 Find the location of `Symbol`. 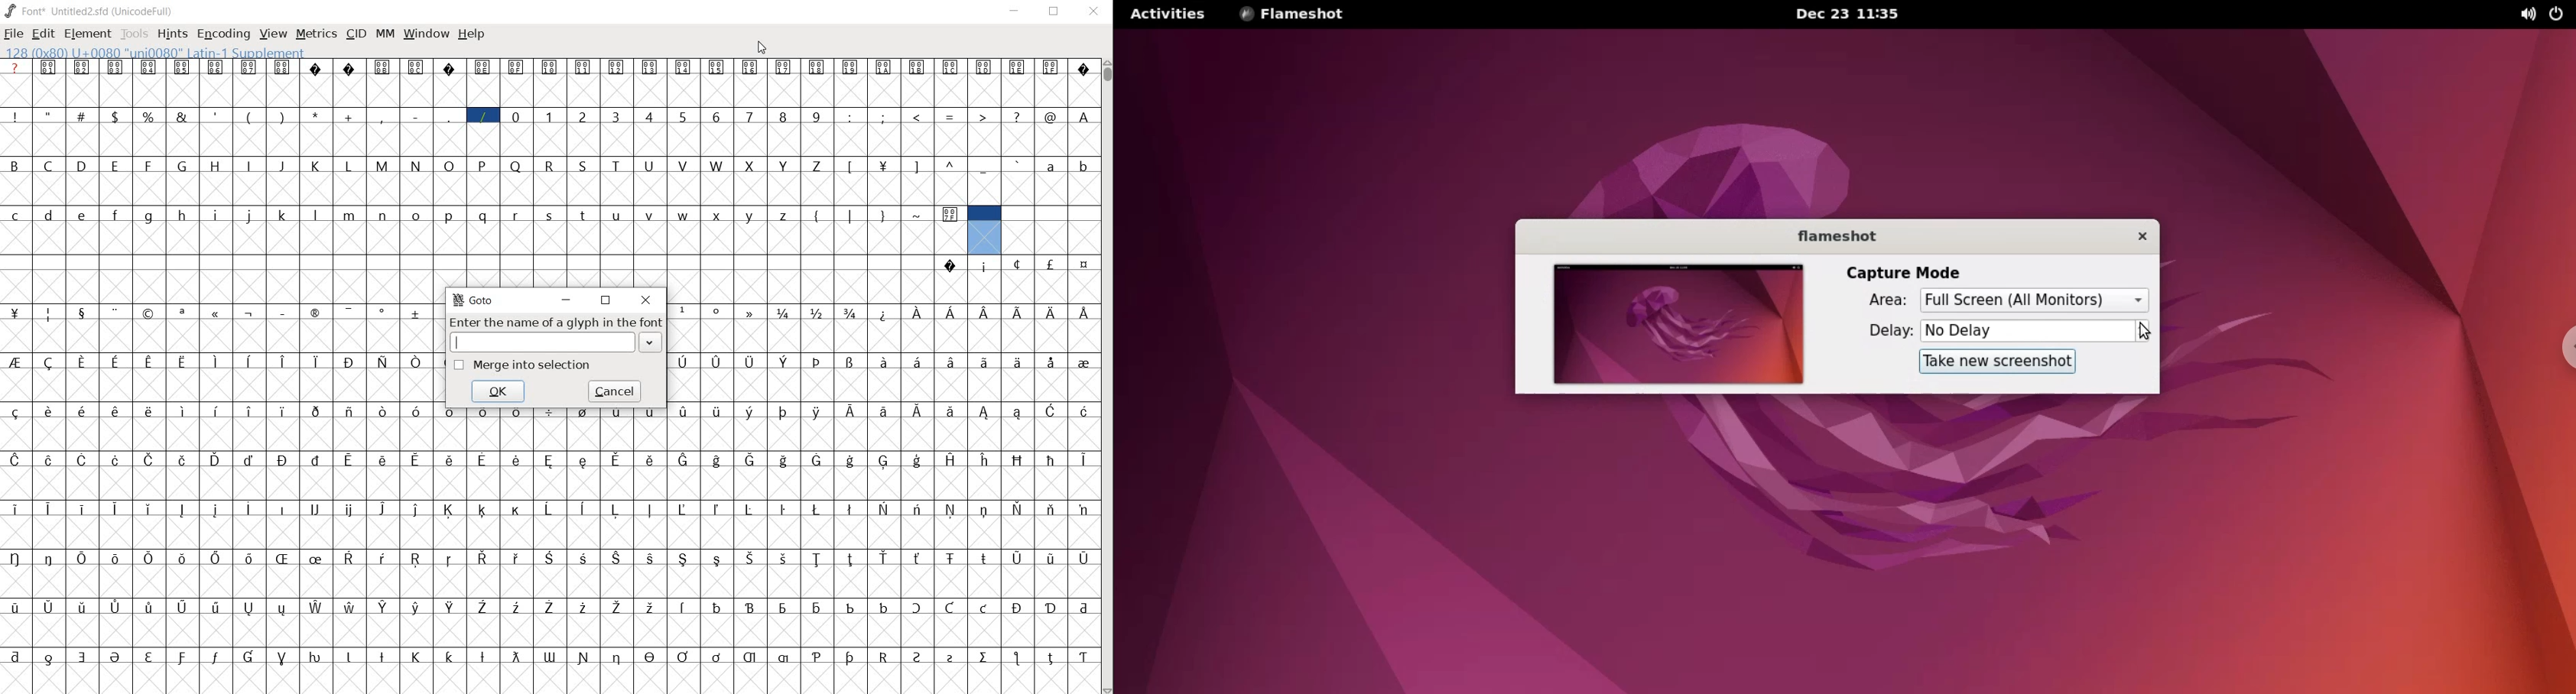

Symbol is located at coordinates (385, 655).